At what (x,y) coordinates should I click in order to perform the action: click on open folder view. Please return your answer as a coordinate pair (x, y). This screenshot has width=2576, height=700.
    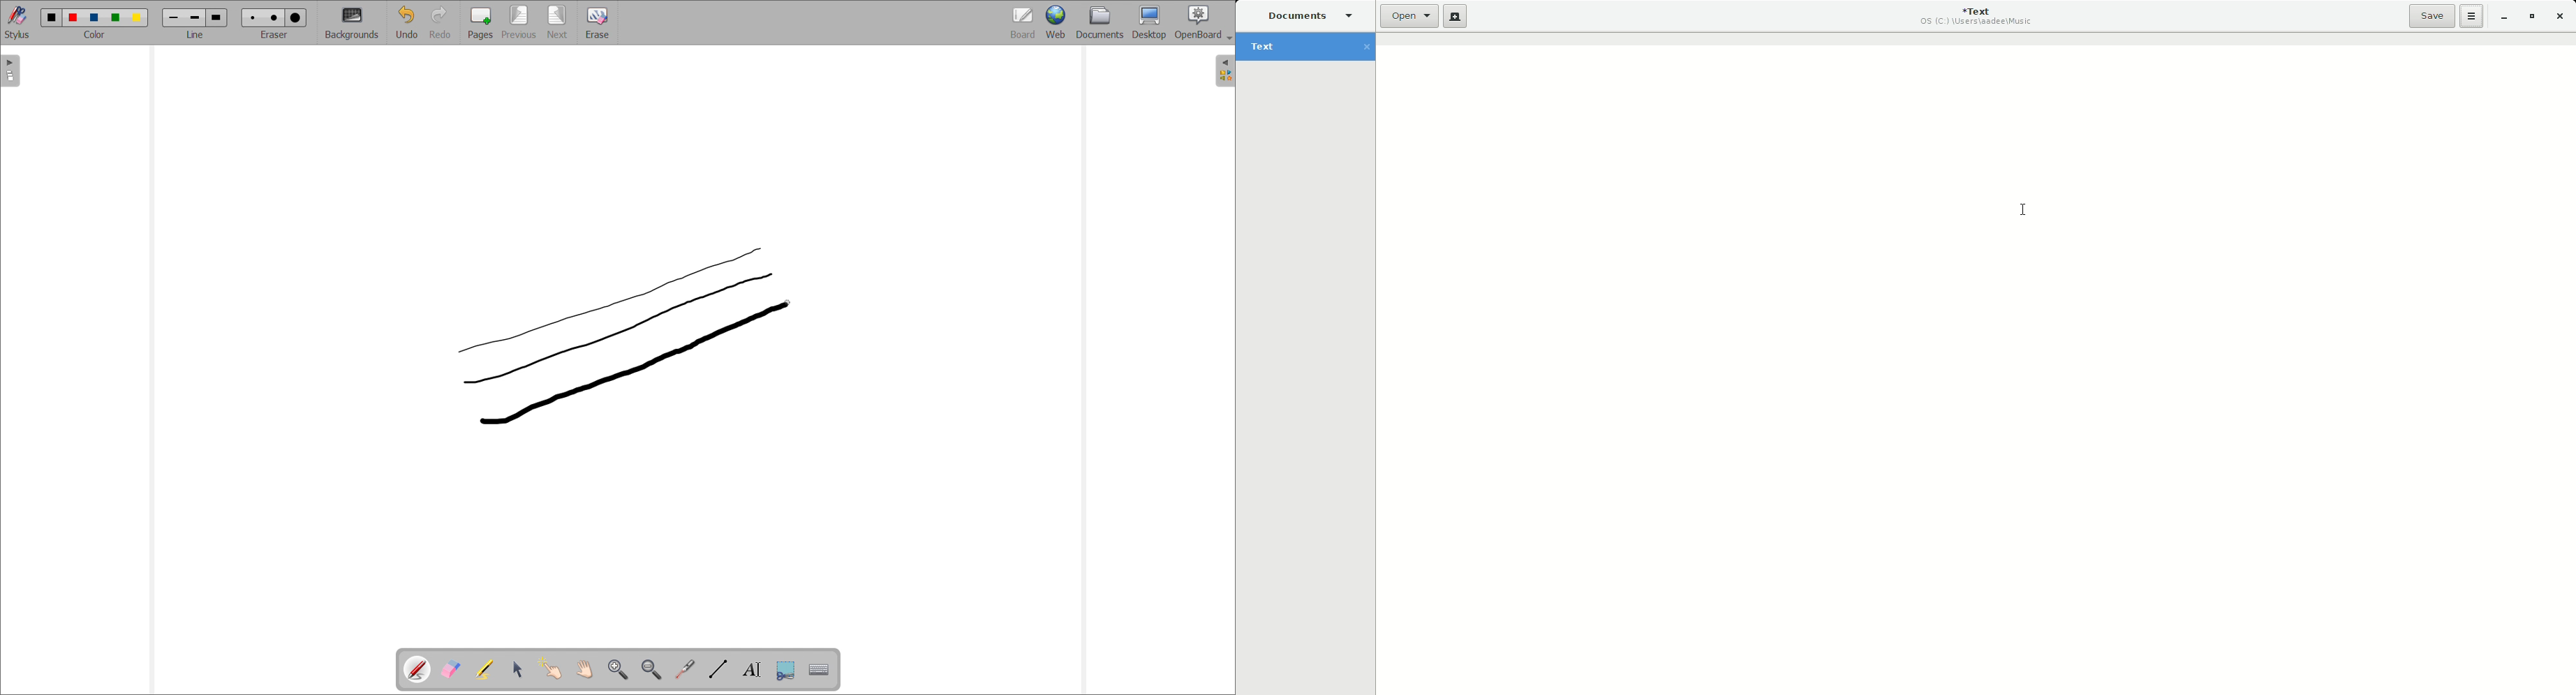
    Looking at the image, I should click on (1225, 71).